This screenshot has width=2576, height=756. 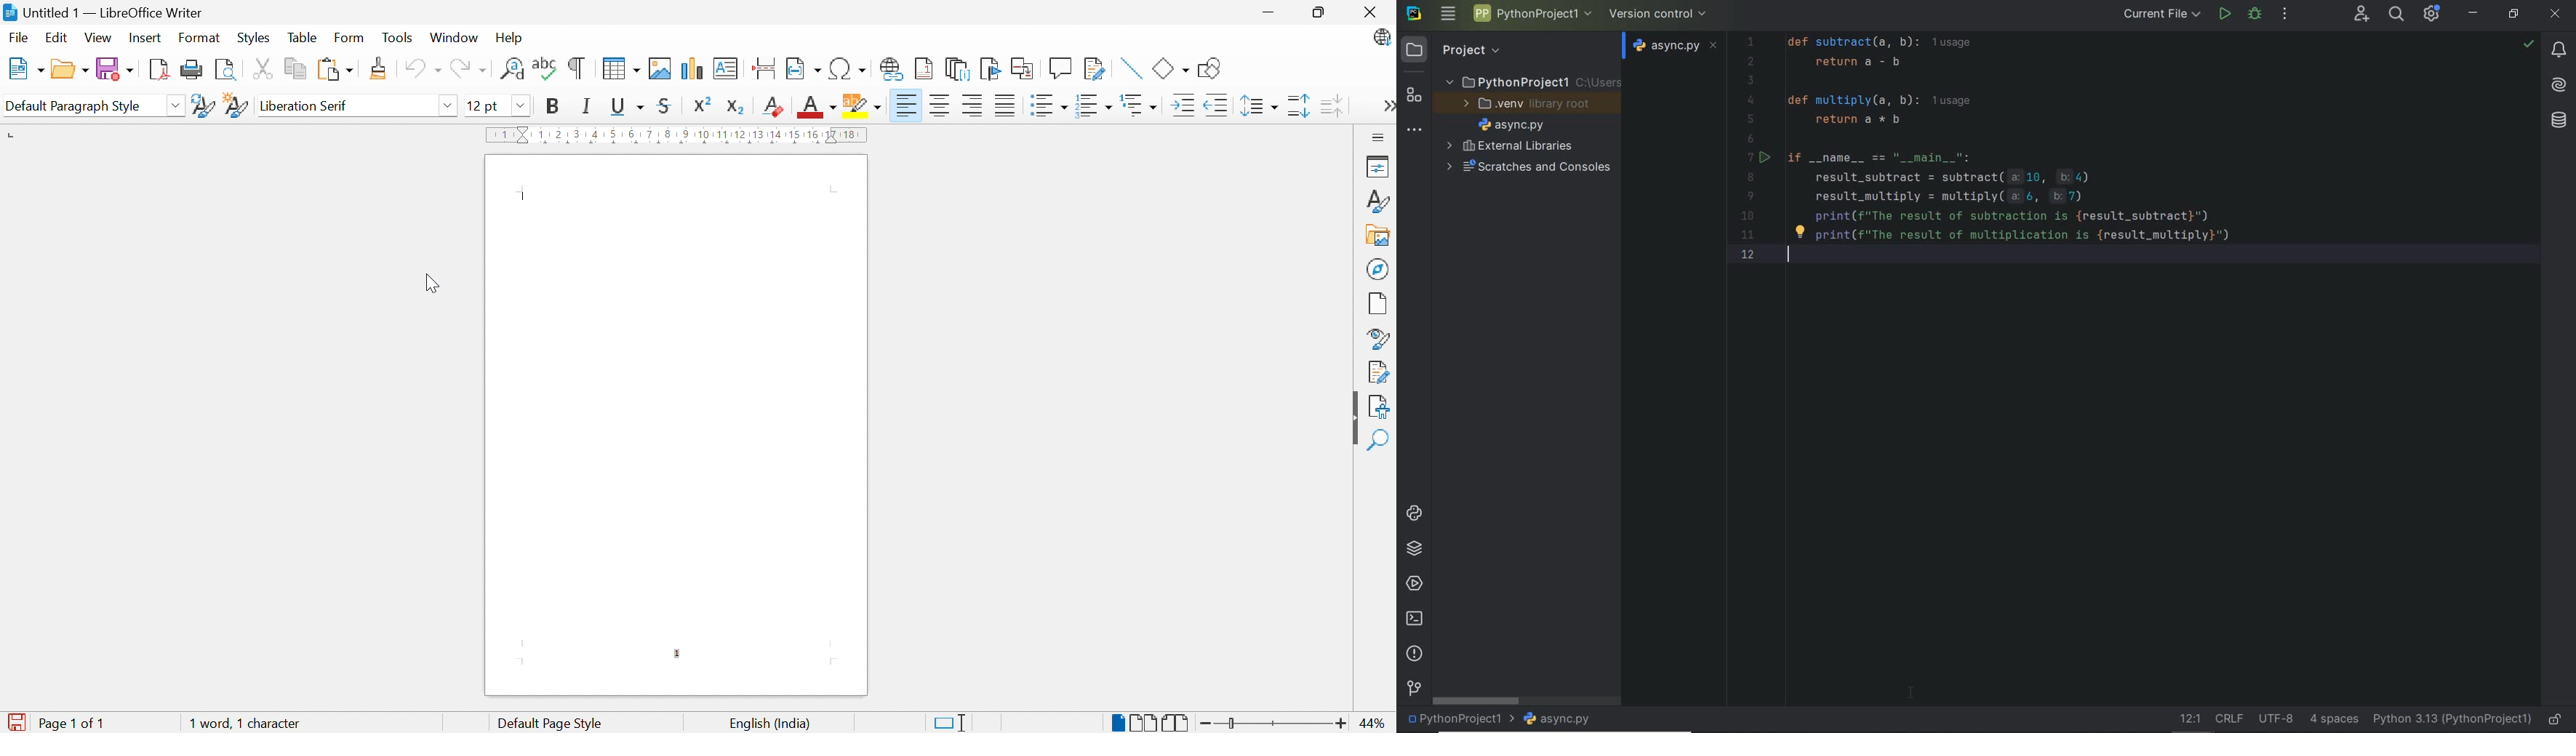 I want to click on Drop down, so click(x=523, y=106).